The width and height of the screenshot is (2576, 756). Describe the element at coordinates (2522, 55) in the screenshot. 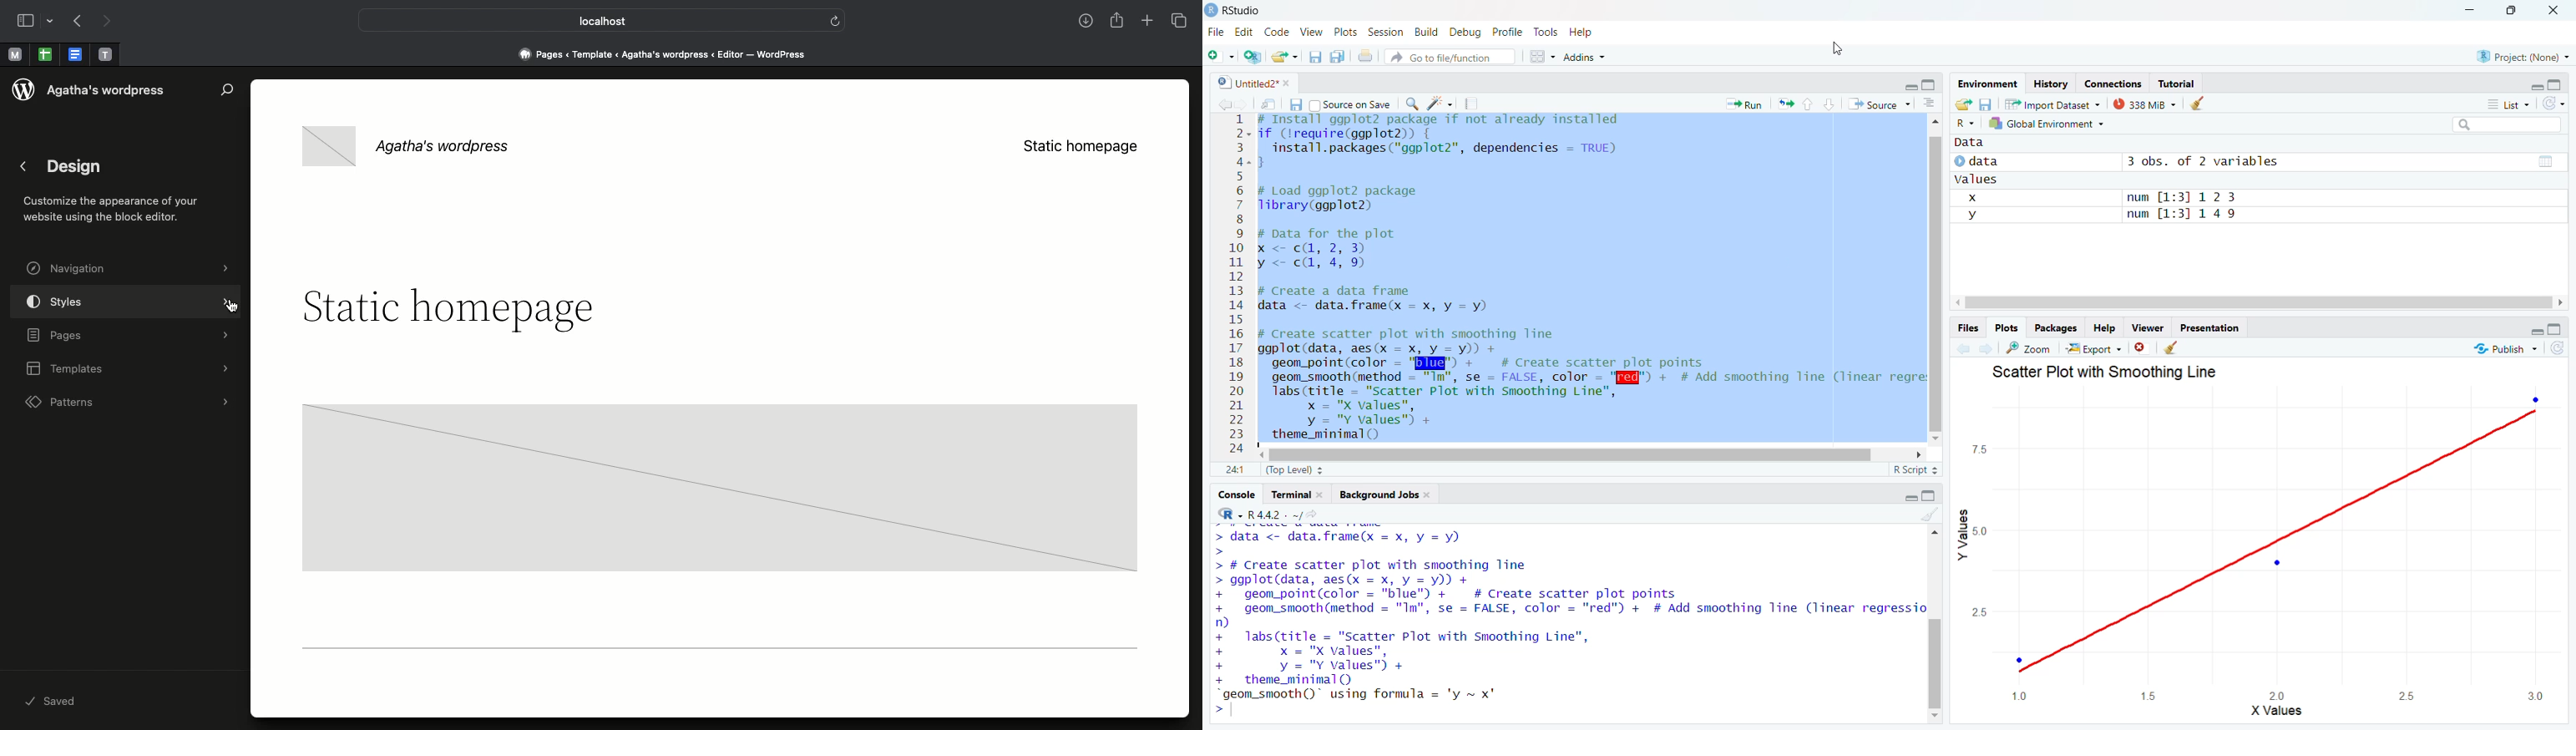

I see `Project: (None) ` at that location.